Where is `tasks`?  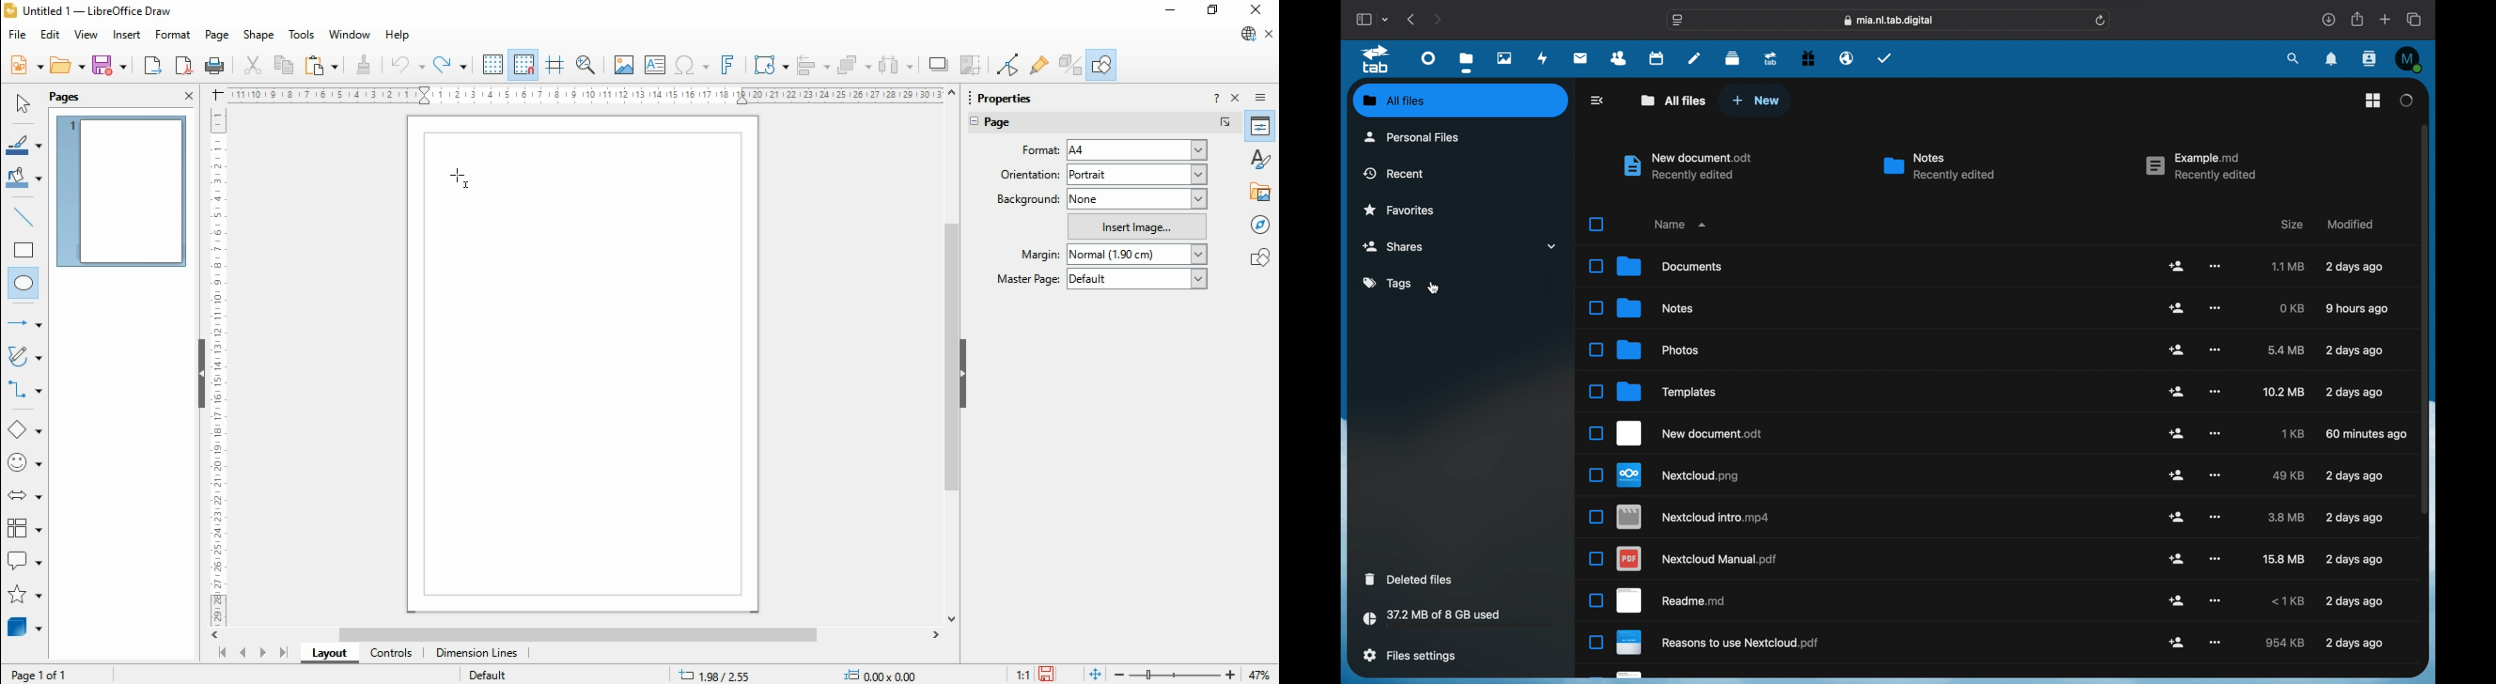 tasks is located at coordinates (1885, 58).